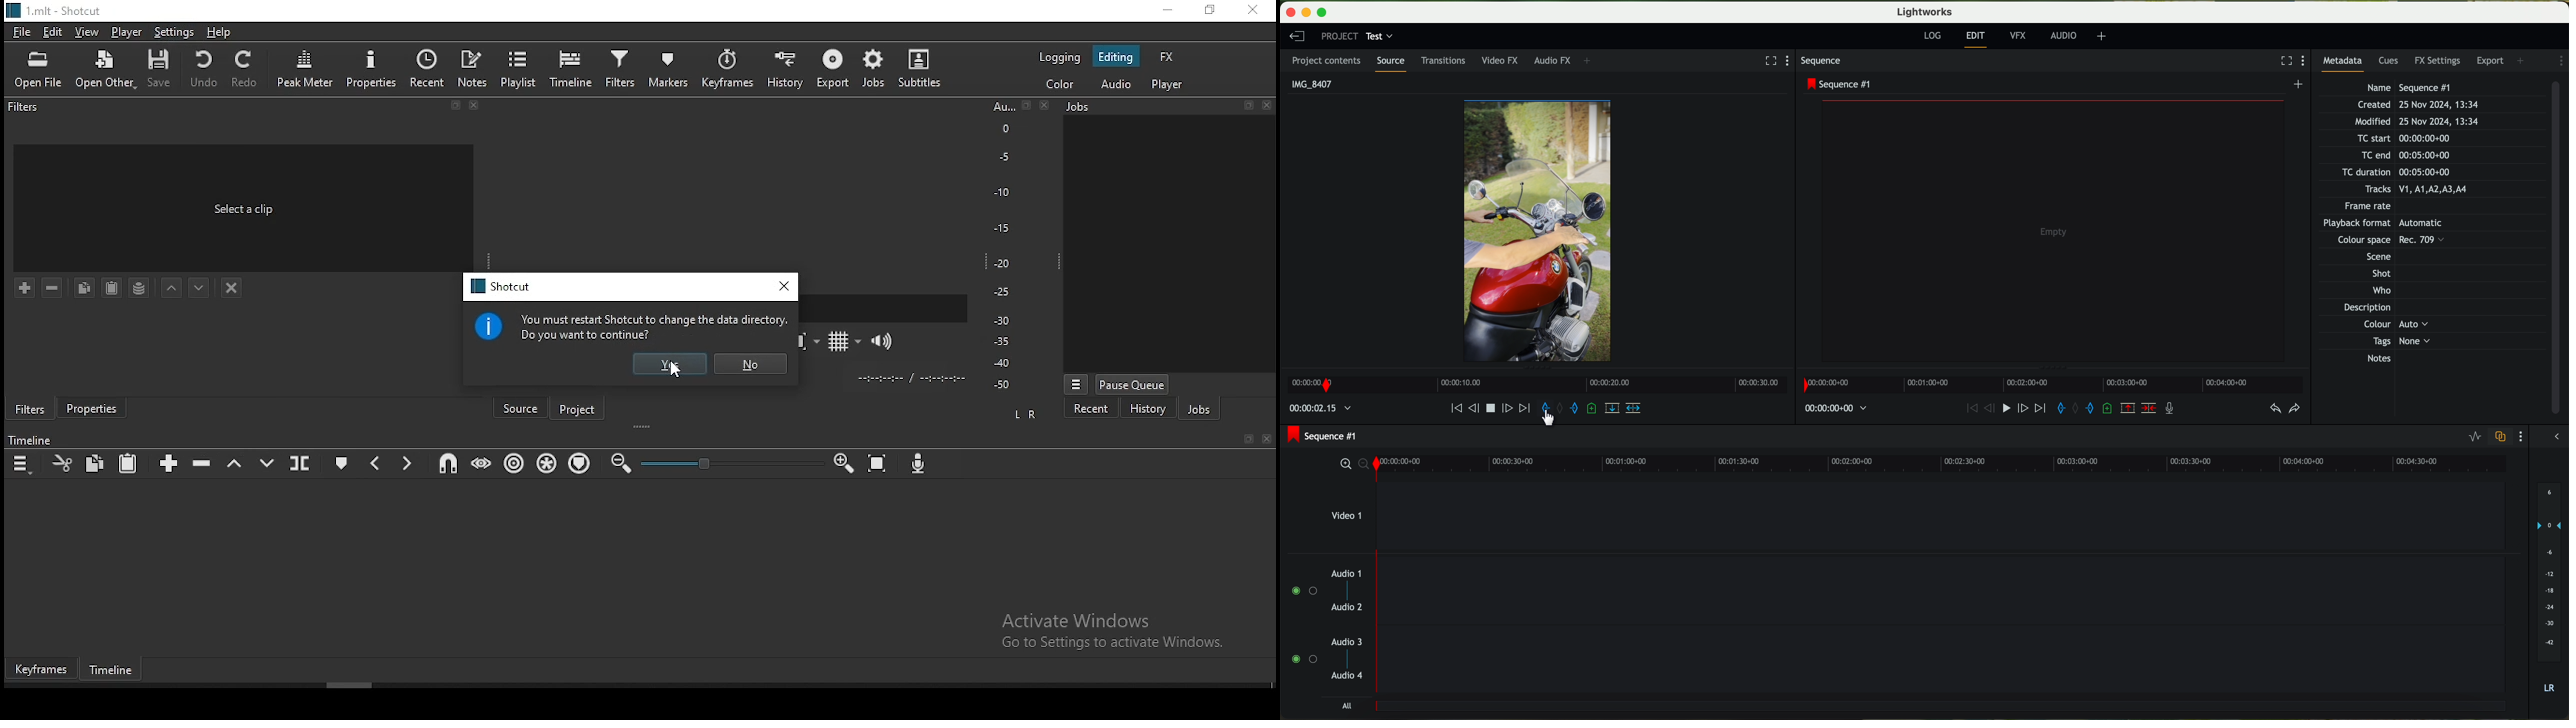 This screenshot has width=2576, height=728. I want to click on scrub while dragging, so click(479, 465).